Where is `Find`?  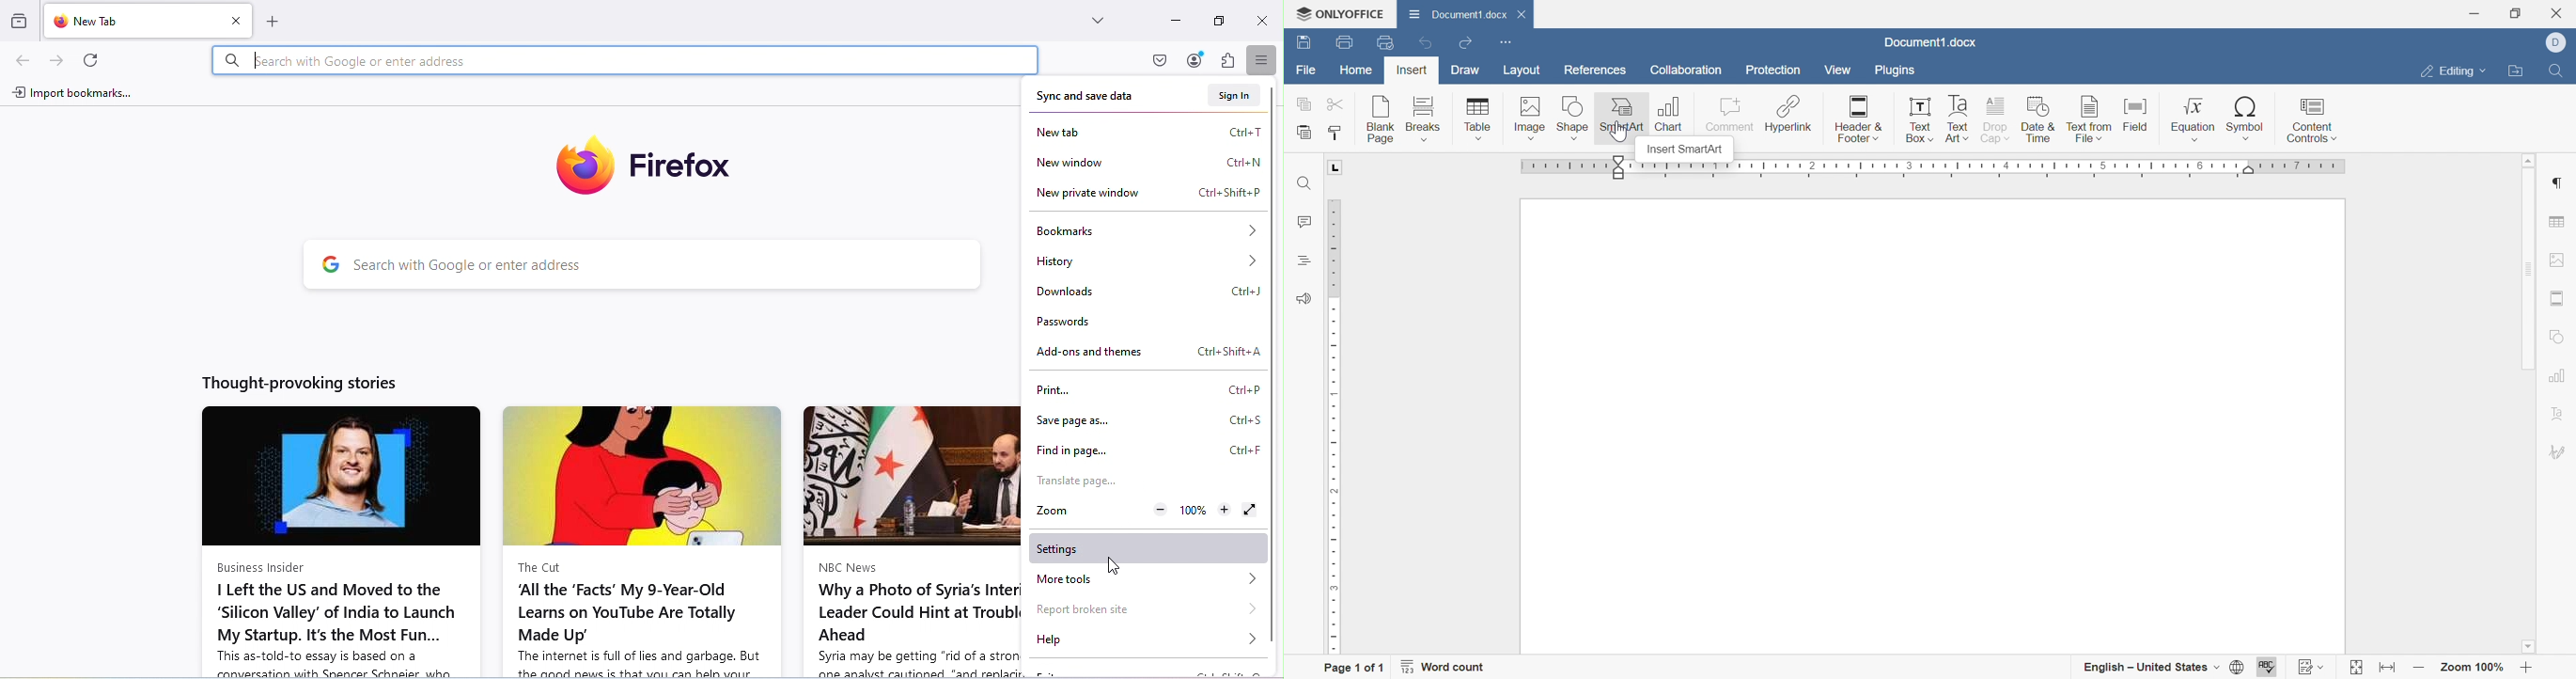
Find is located at coordinates (2559, 70).